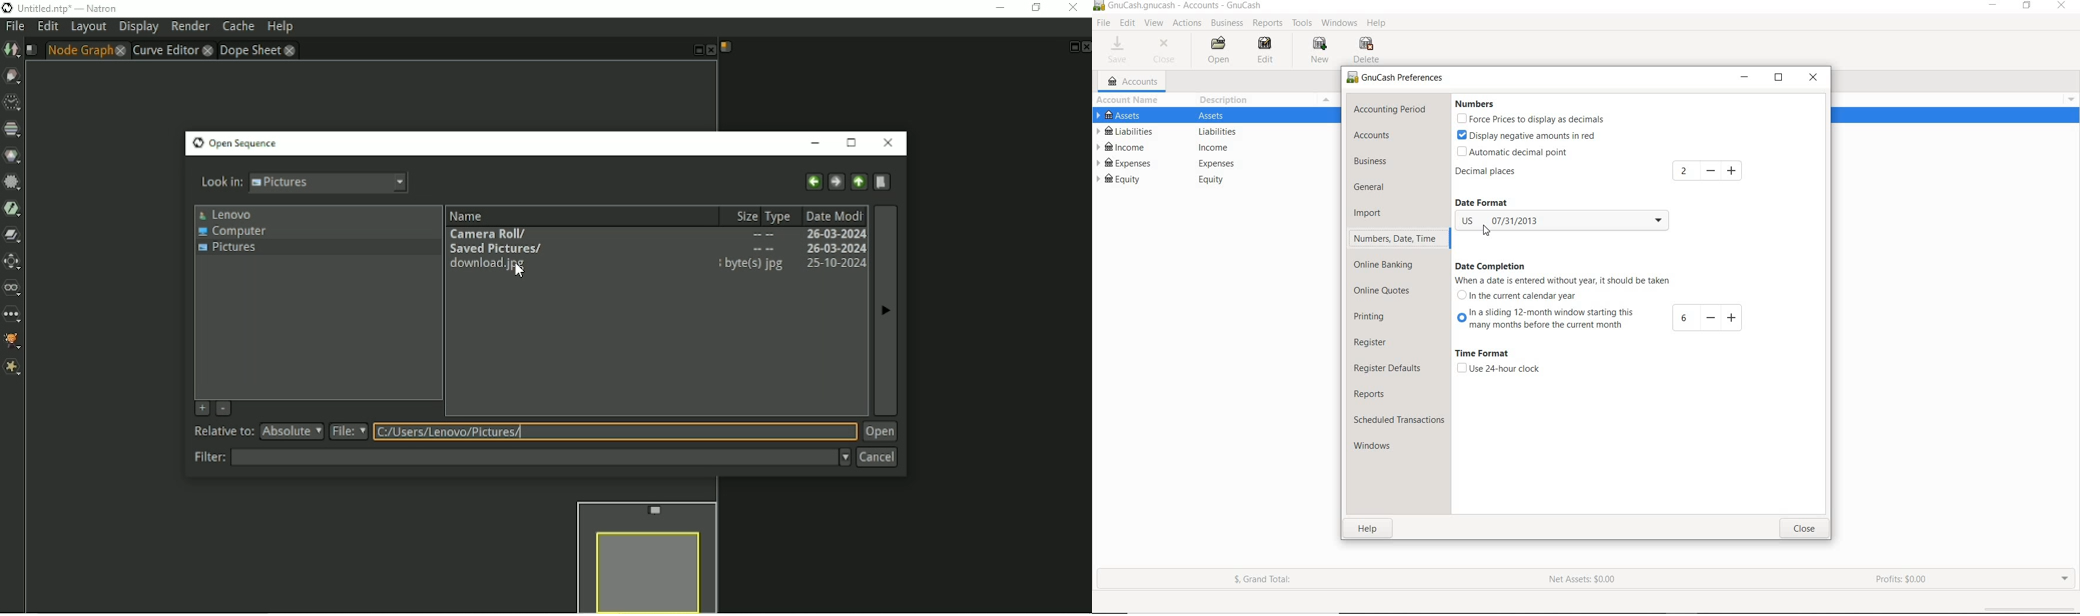 The image size is (2100, 616). I want to click on in the current calendar year, so click(1518, 295).